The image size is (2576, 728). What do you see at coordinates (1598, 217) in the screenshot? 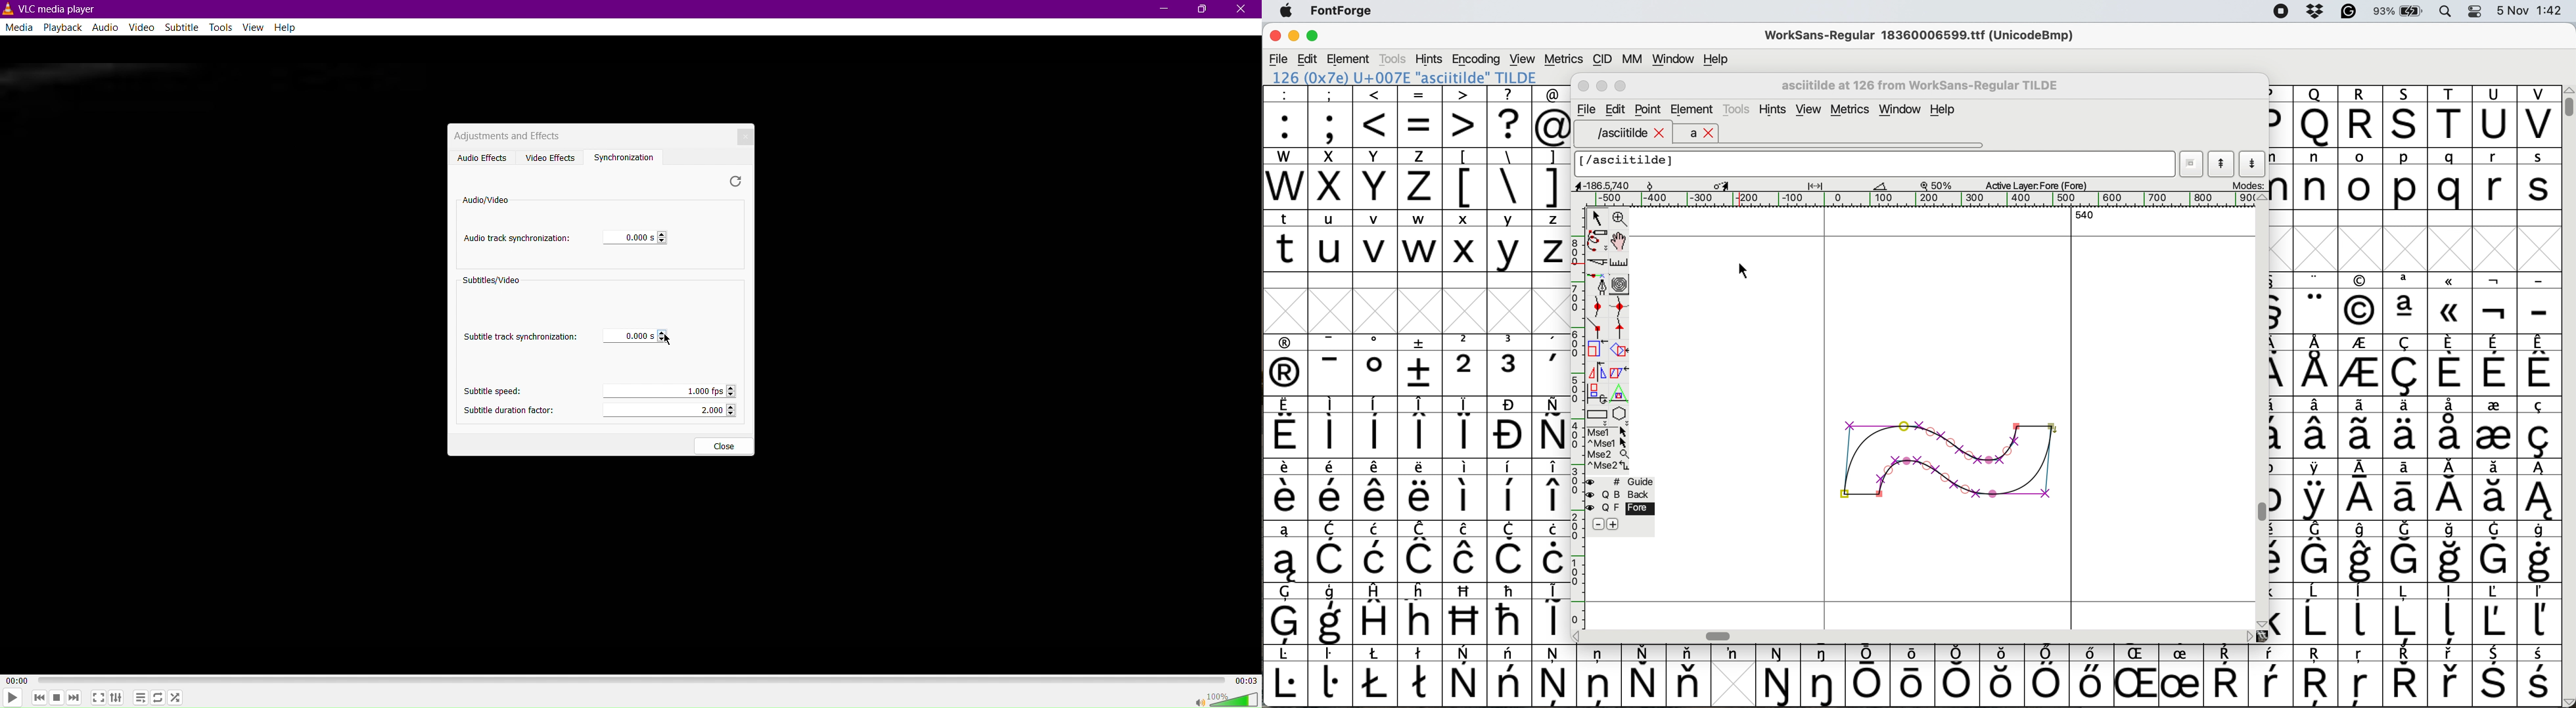
I see `select` at bounding box center [1598, 217].